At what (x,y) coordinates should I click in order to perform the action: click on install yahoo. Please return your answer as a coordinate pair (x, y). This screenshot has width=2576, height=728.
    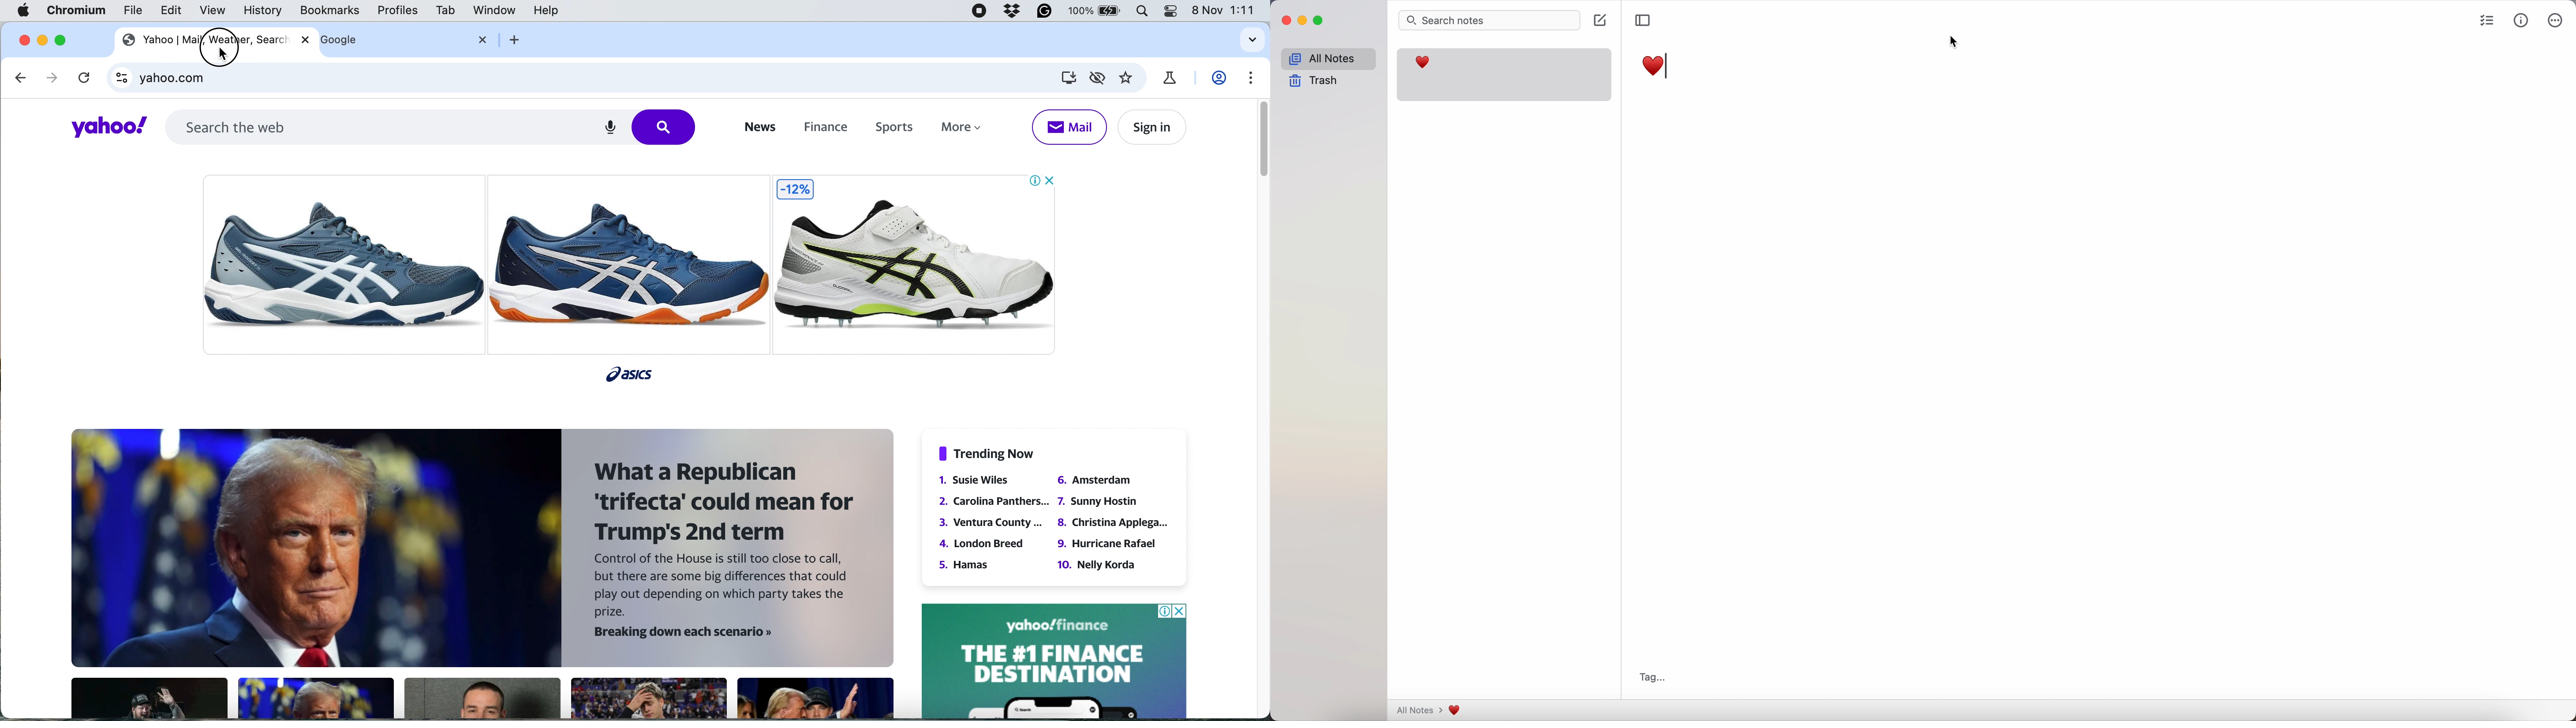
    Looking at the image, I should click on (1067, 77).